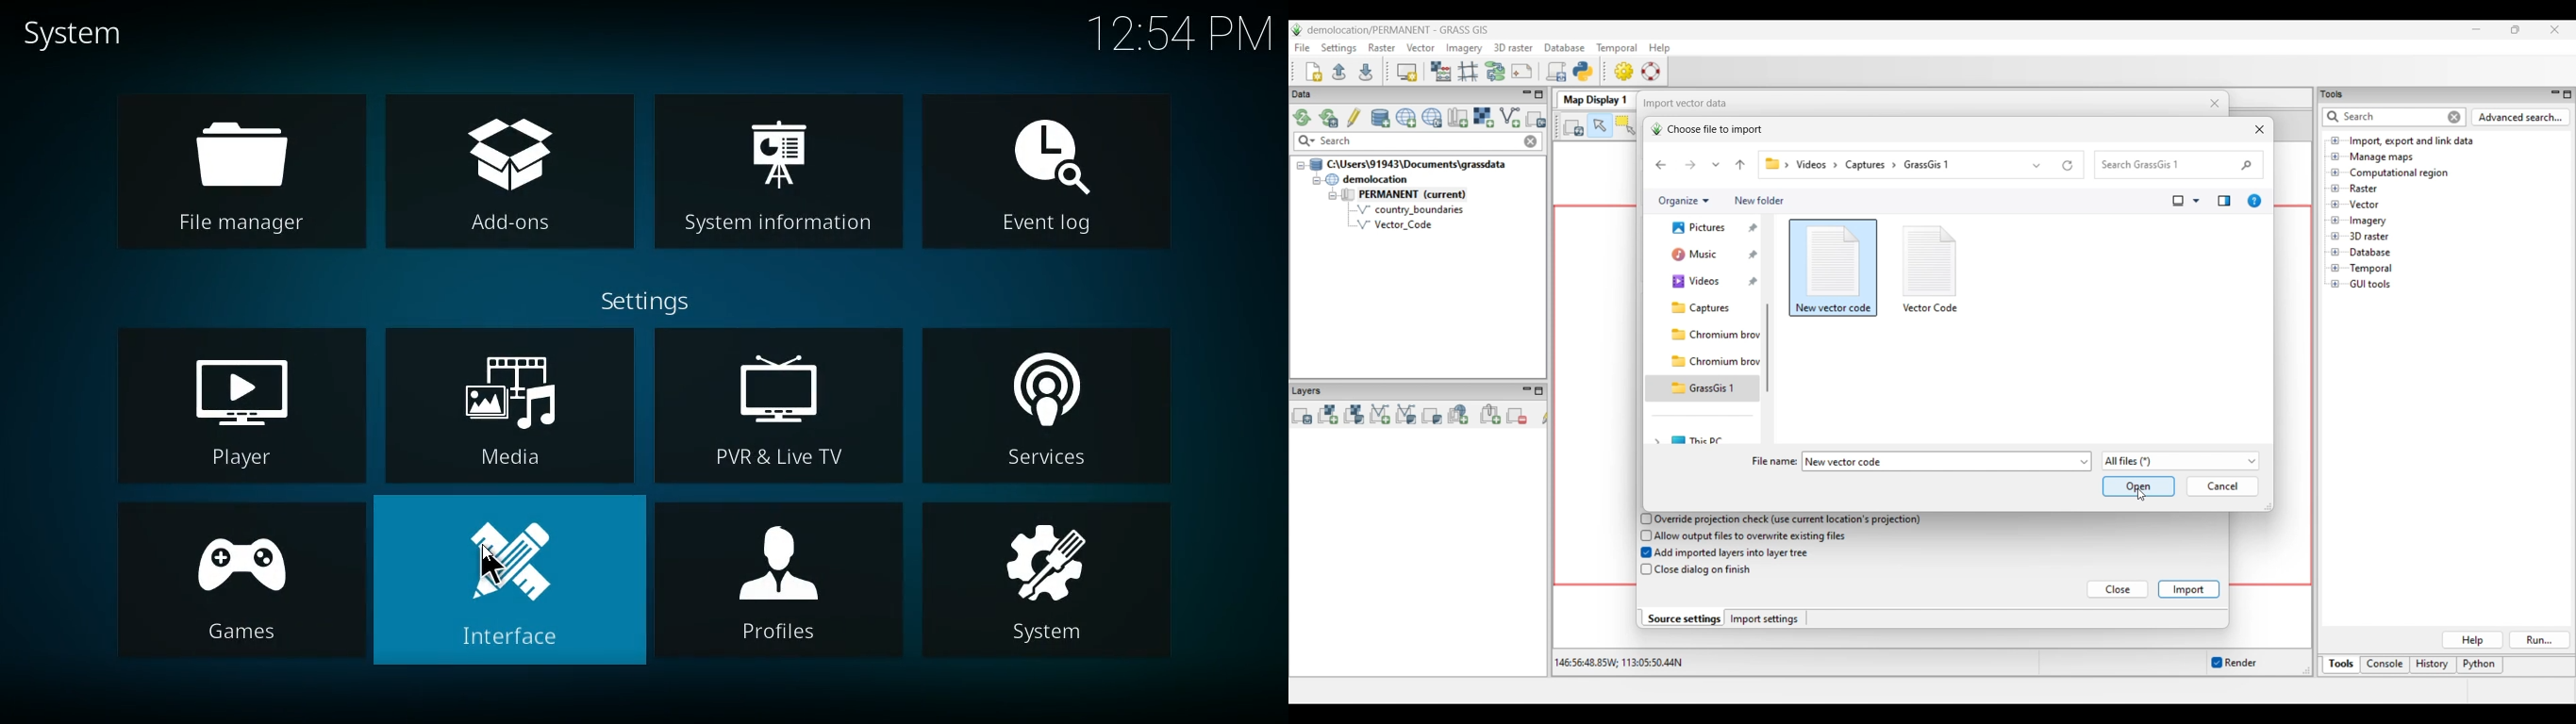 The image size is (2576, 728). What do you see at coordinates (492, 565) in the screenshot?
I see `cursor` at bounding box center [492, 565].